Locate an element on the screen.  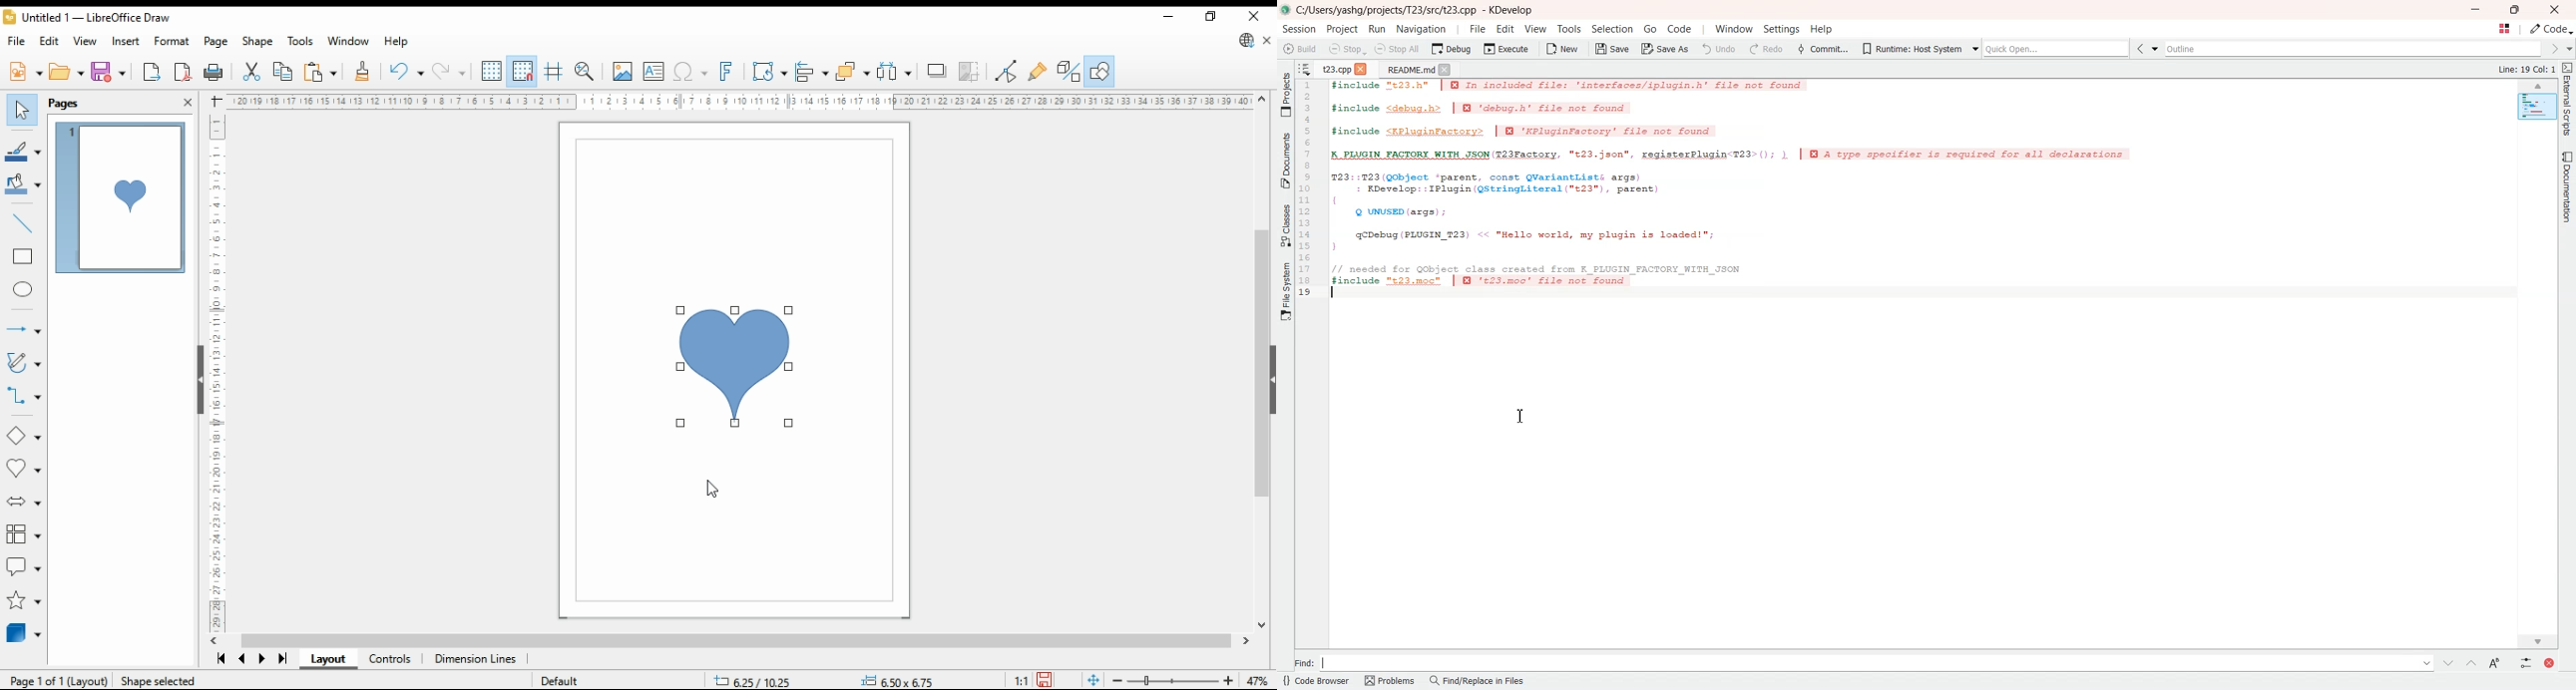
next page is located at coordinates (263, 661).